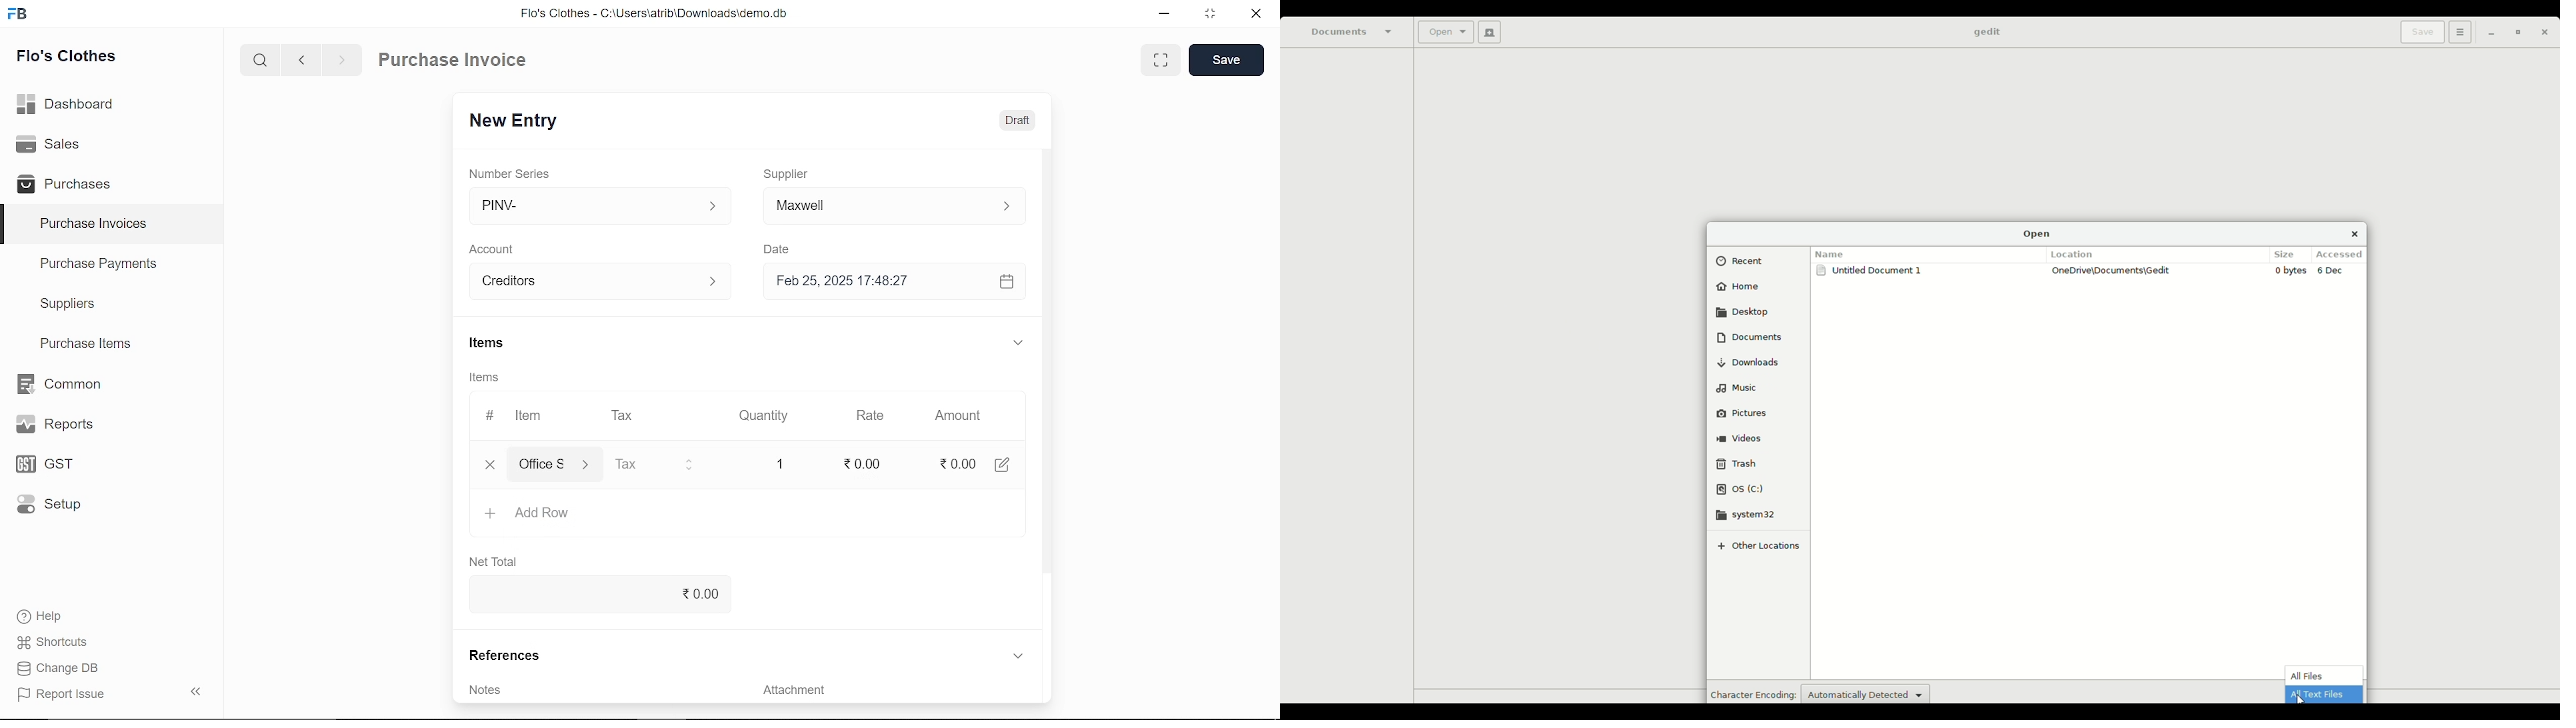 The height and width of the screenshot is (728, 2576). I want to click on Office supplies, so click(557, 465).